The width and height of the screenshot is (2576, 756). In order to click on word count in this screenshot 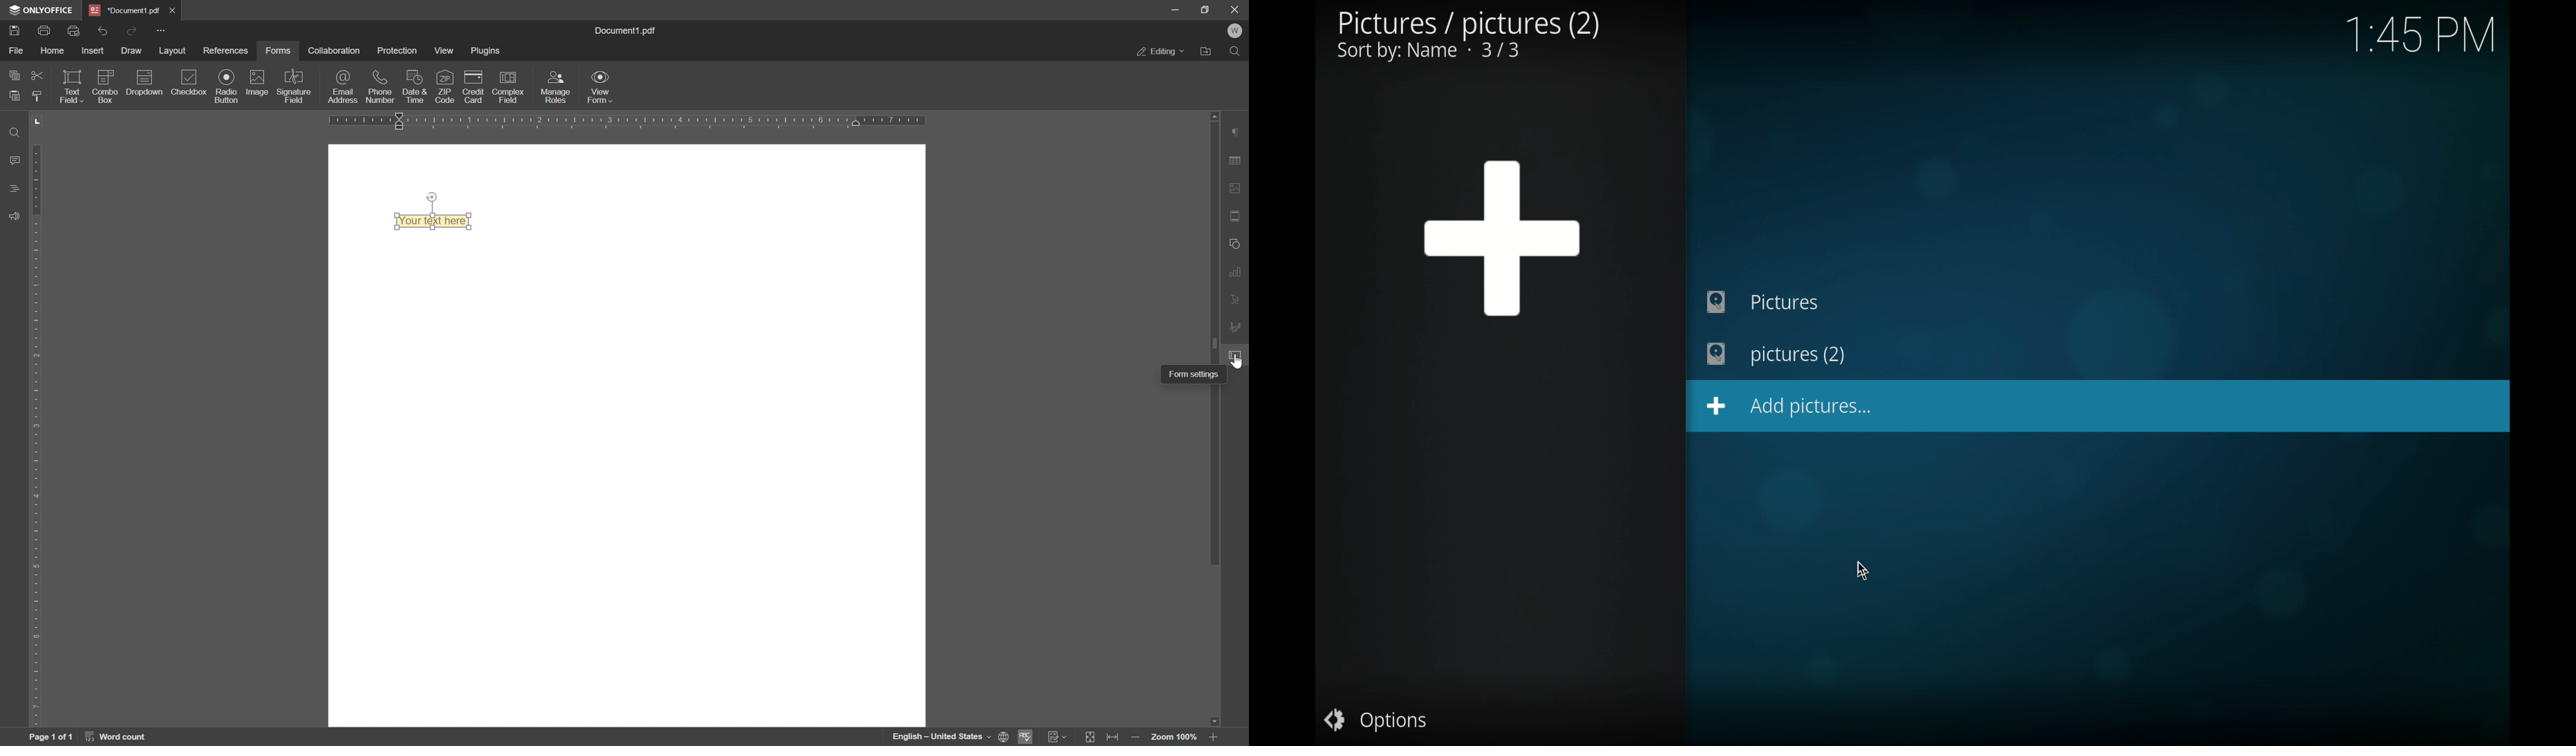, I will do `click(115, 739)`.